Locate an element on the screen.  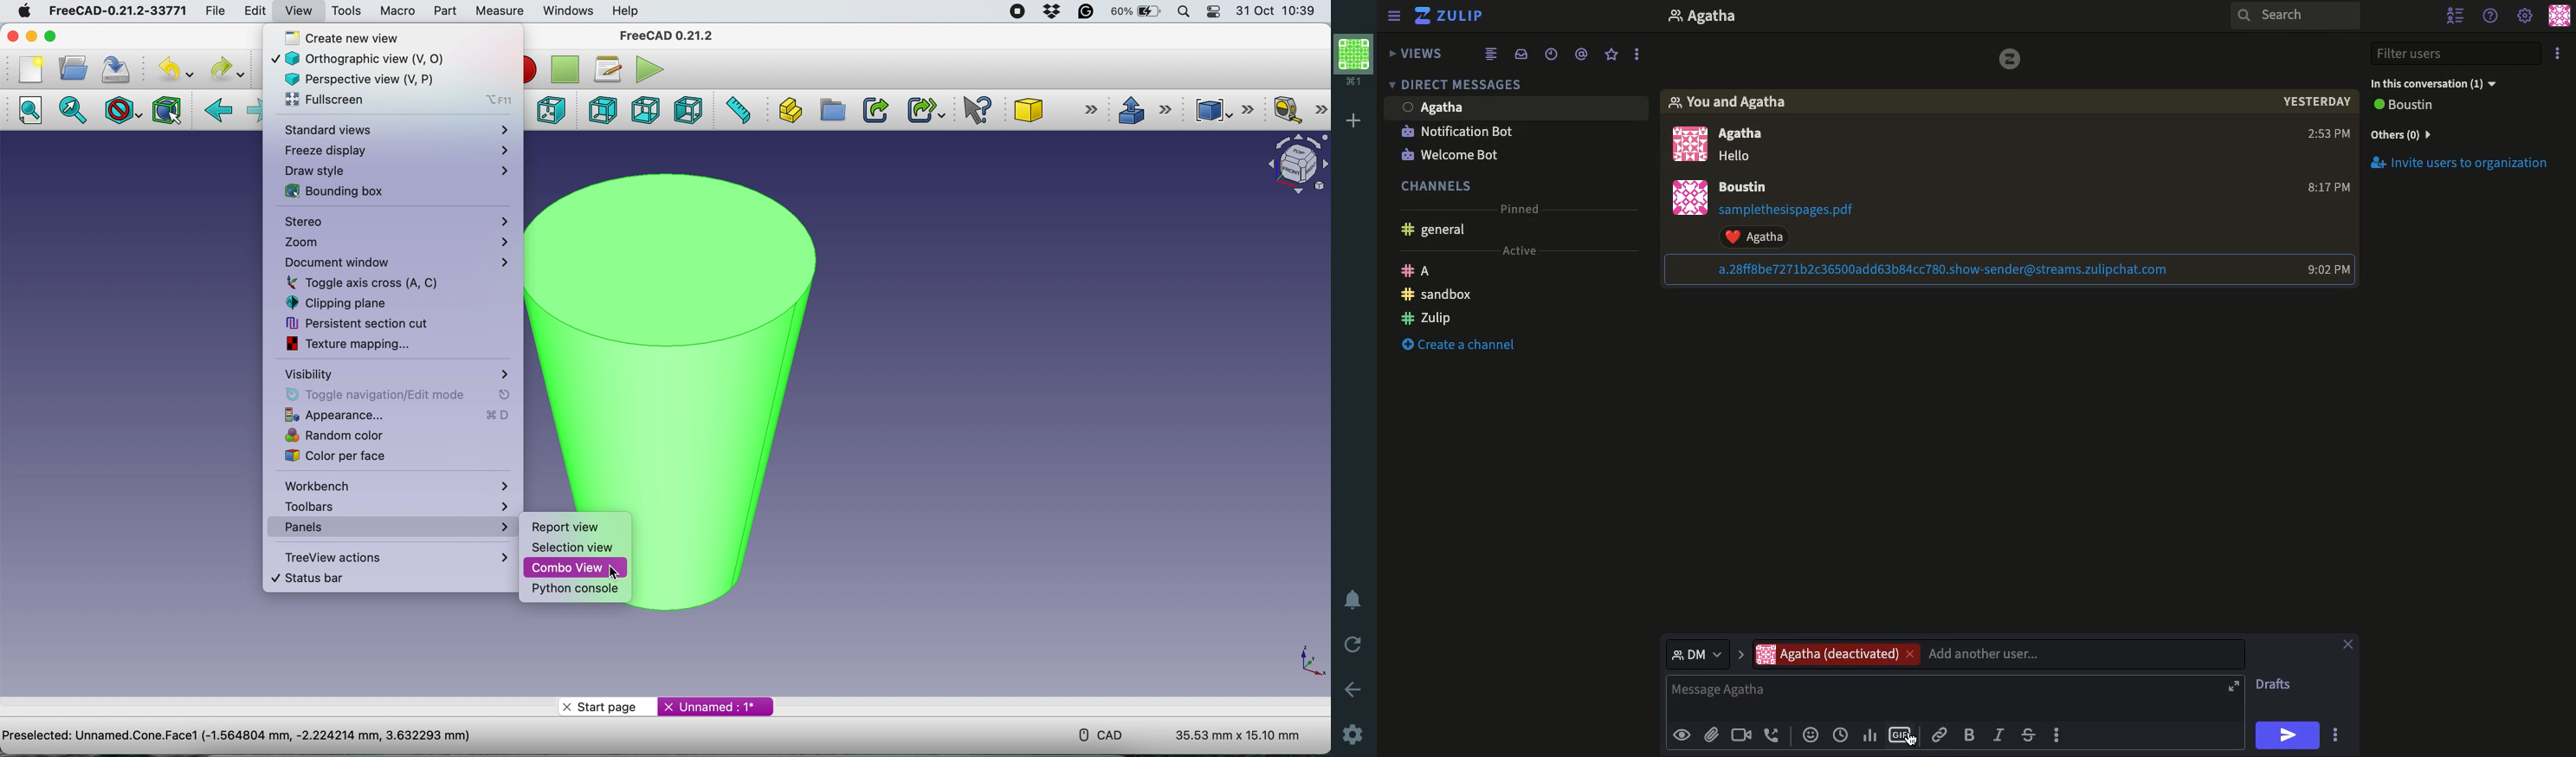
unnamed : 1* is located at coordinates (716, 705).